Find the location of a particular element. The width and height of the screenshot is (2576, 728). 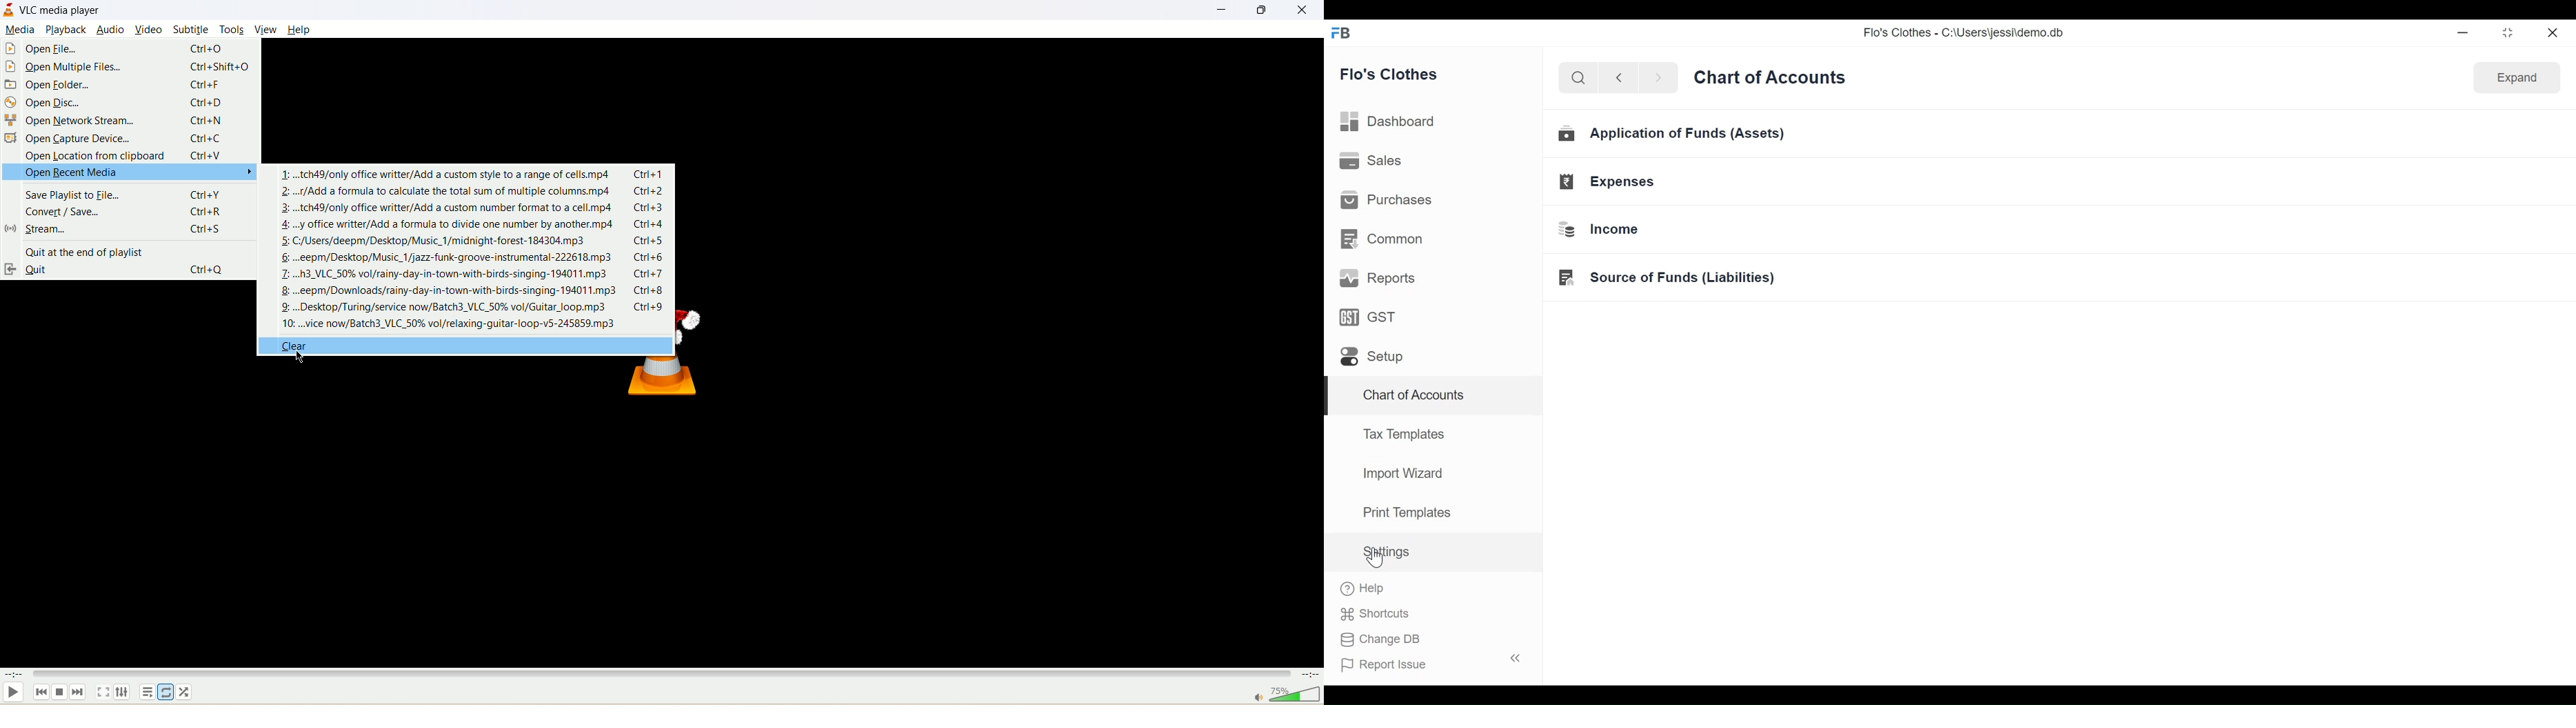

6: ...eepm/Desktop/Music_1/jazz-funk-groove-instrumental-222618. mp3 is located at coordinates (450, 258).